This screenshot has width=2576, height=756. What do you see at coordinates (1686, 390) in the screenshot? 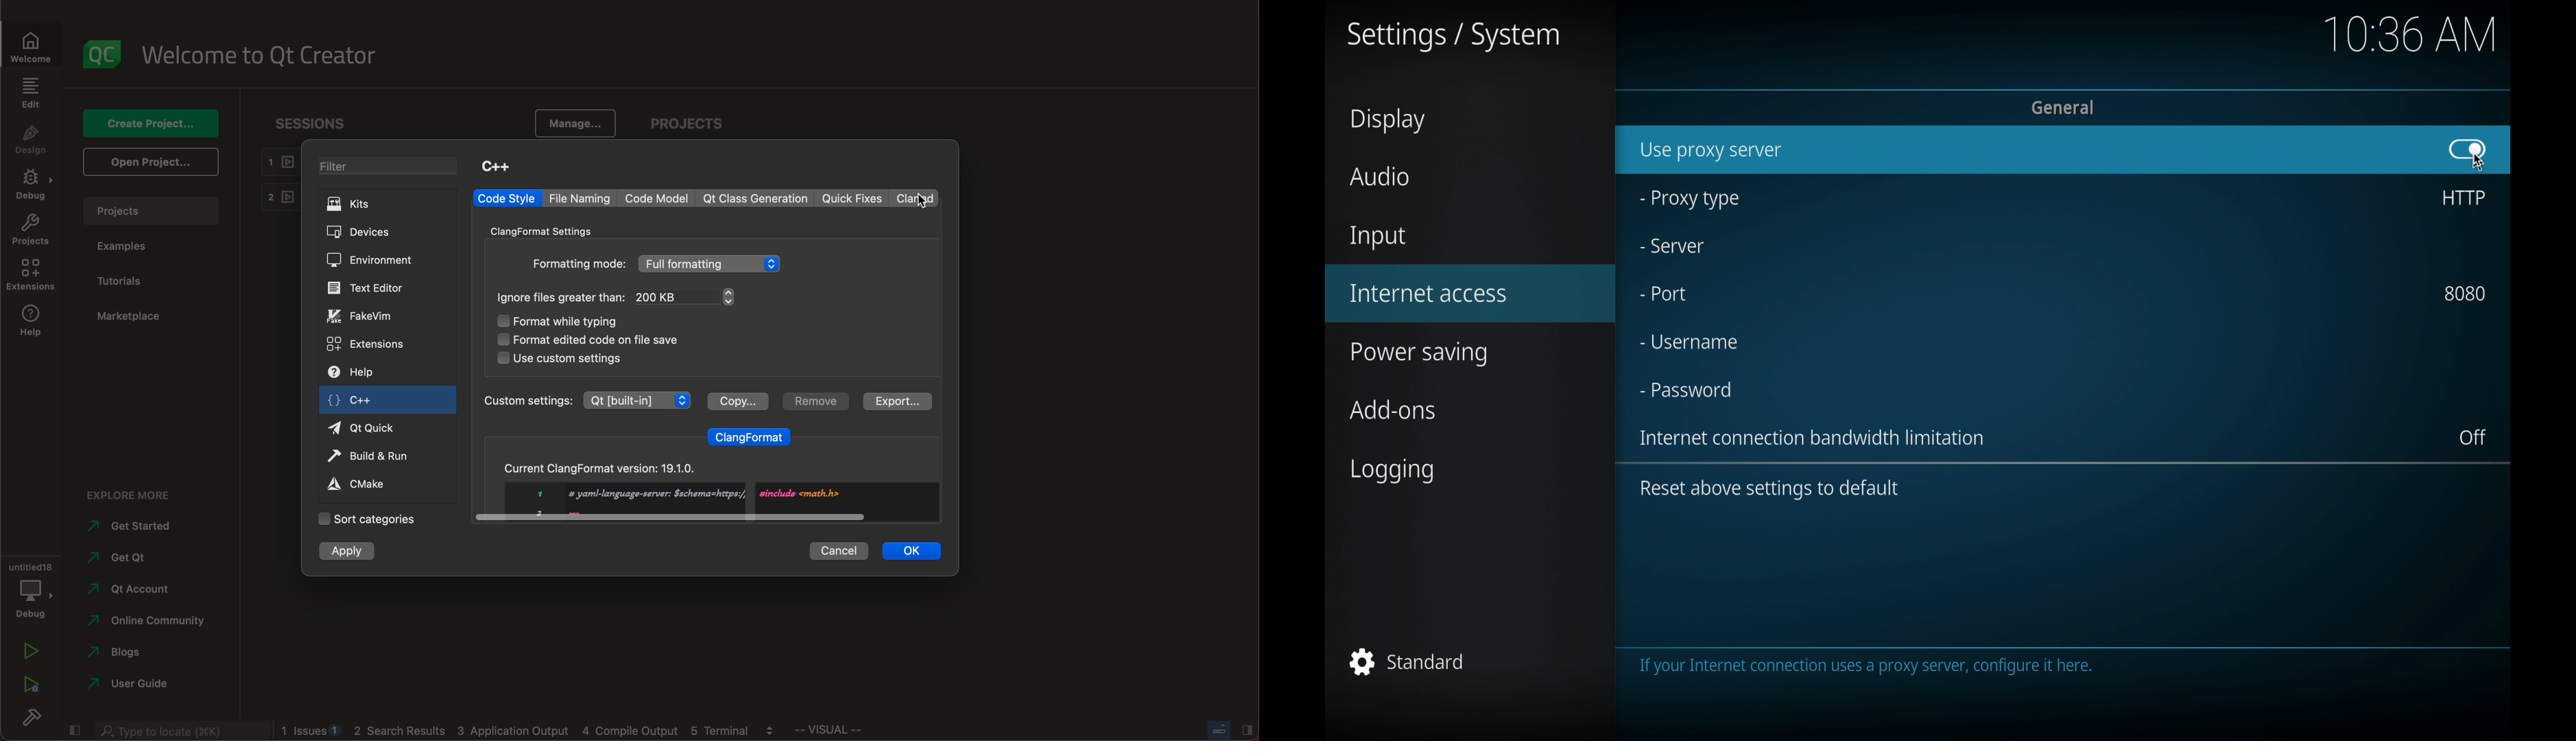
I see `password` at bounding box center [1686, 390].